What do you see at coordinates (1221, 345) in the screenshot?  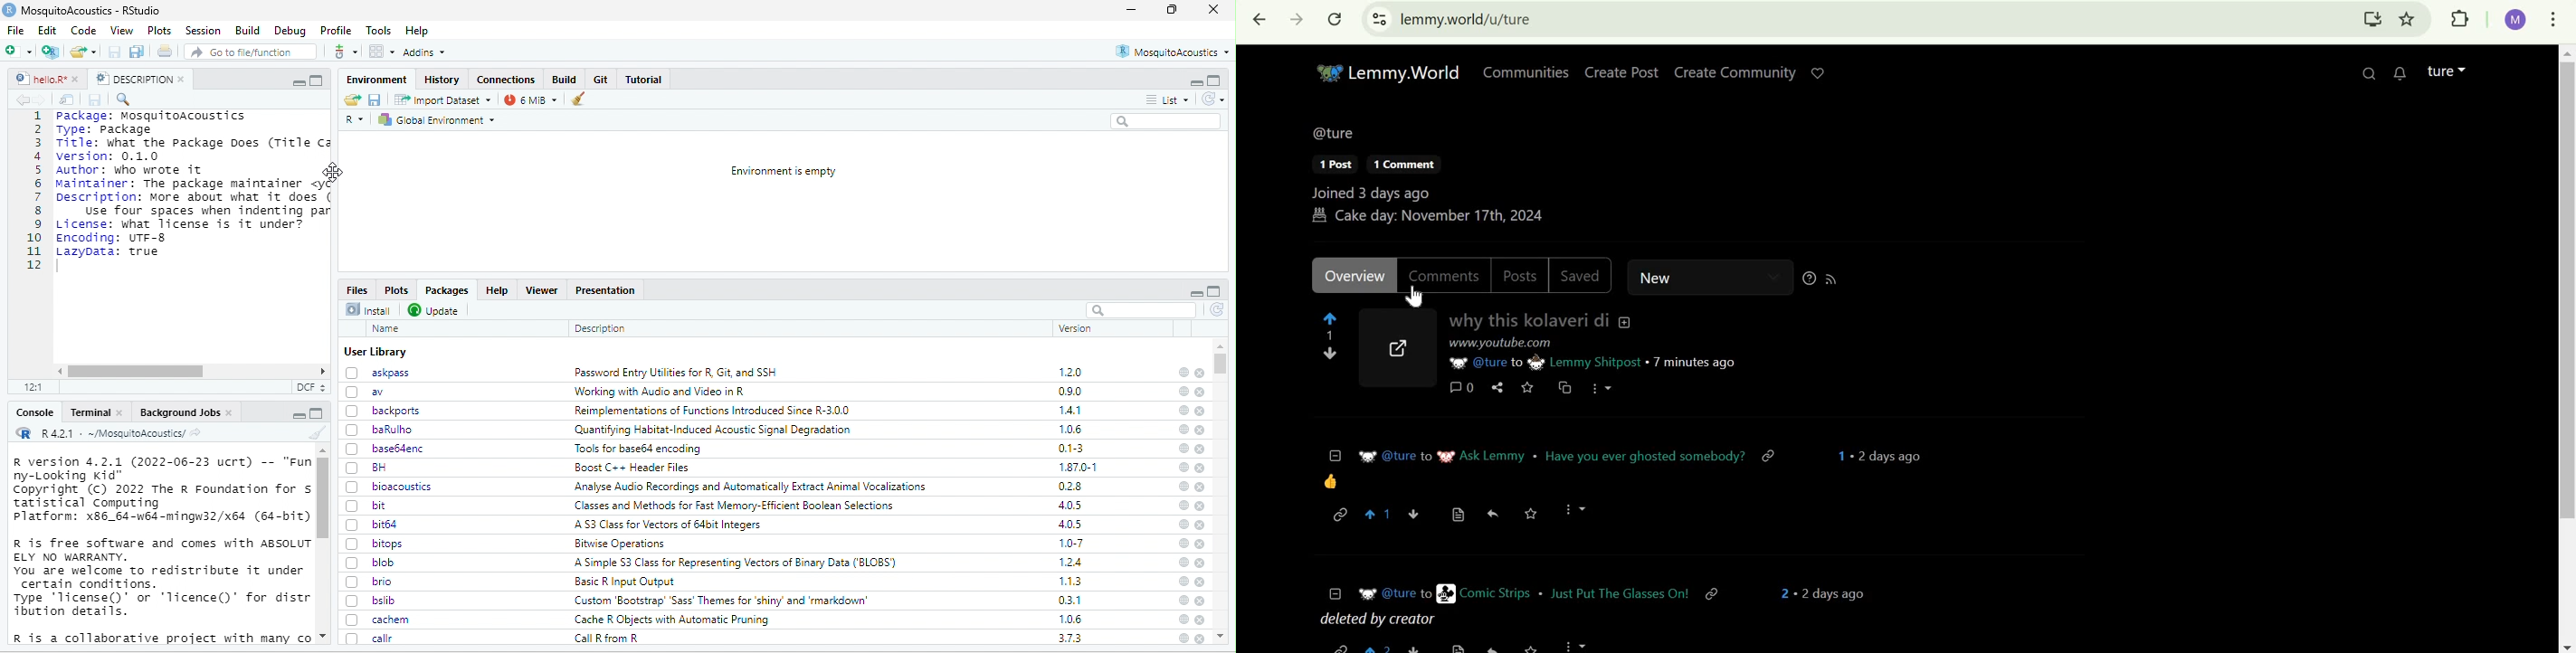 I see `scroll up` at bounding box center [1221, 345].